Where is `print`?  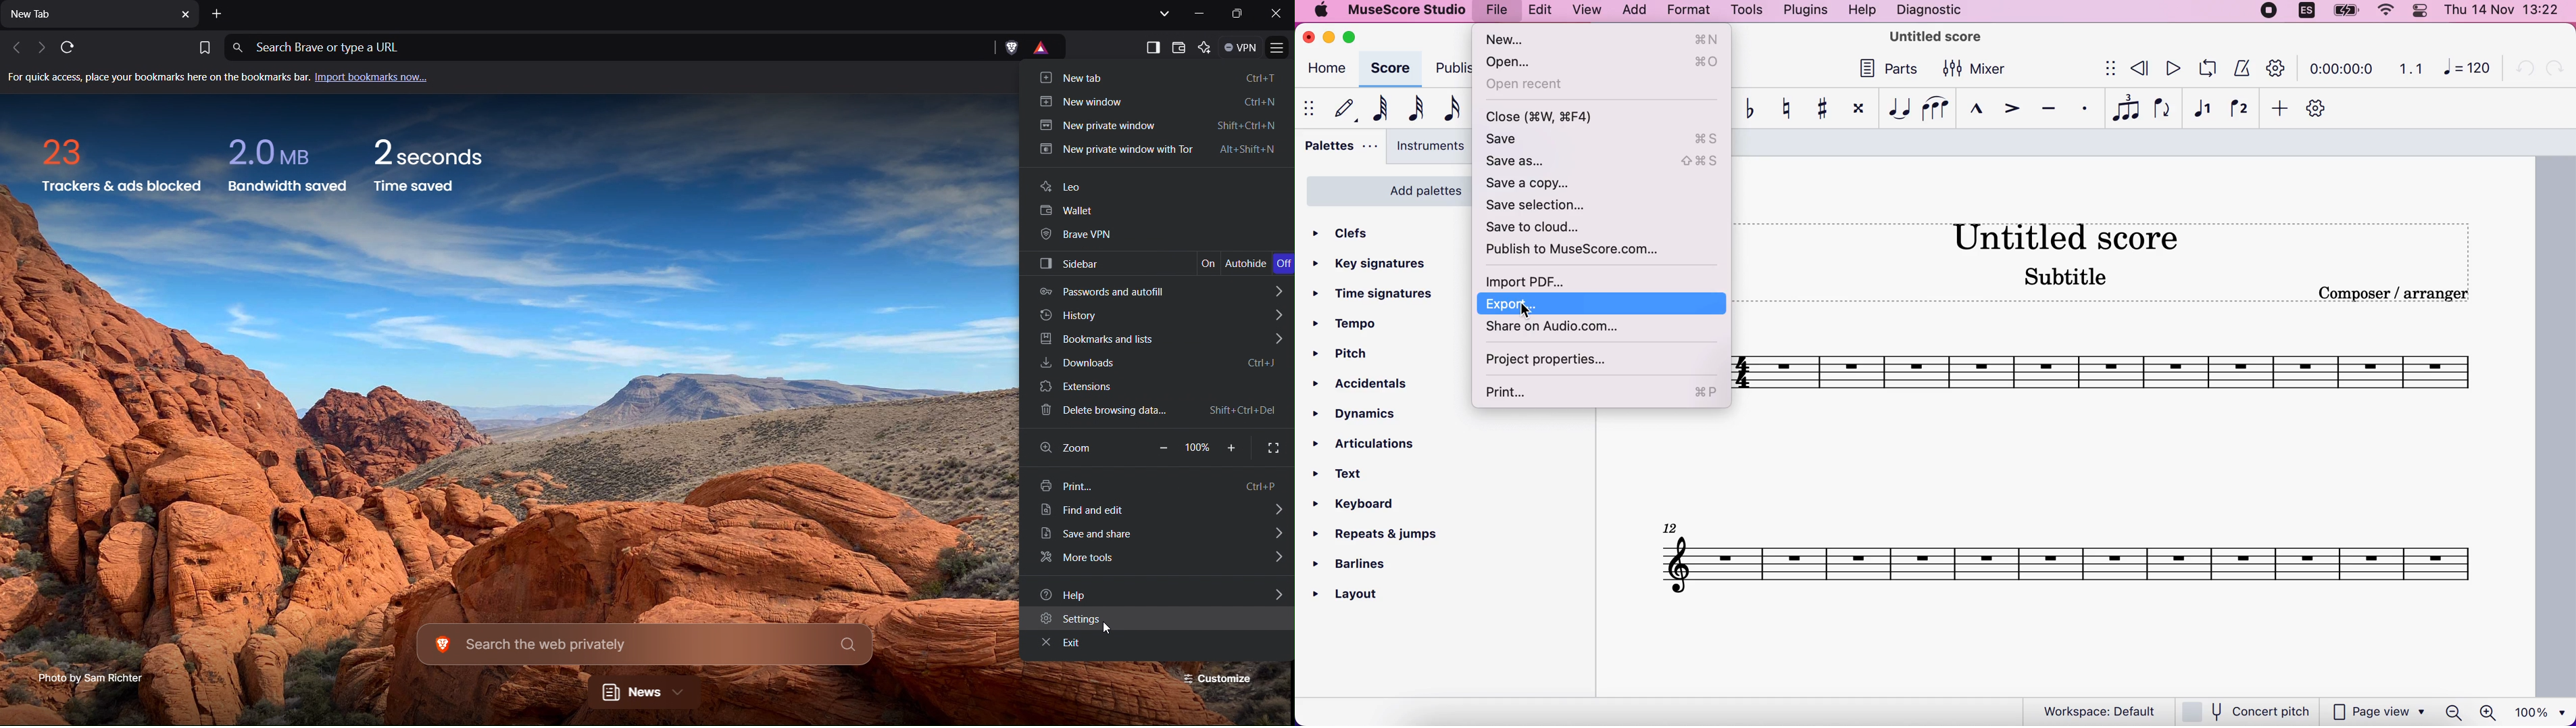
print is located at coordinates (1602, 390).